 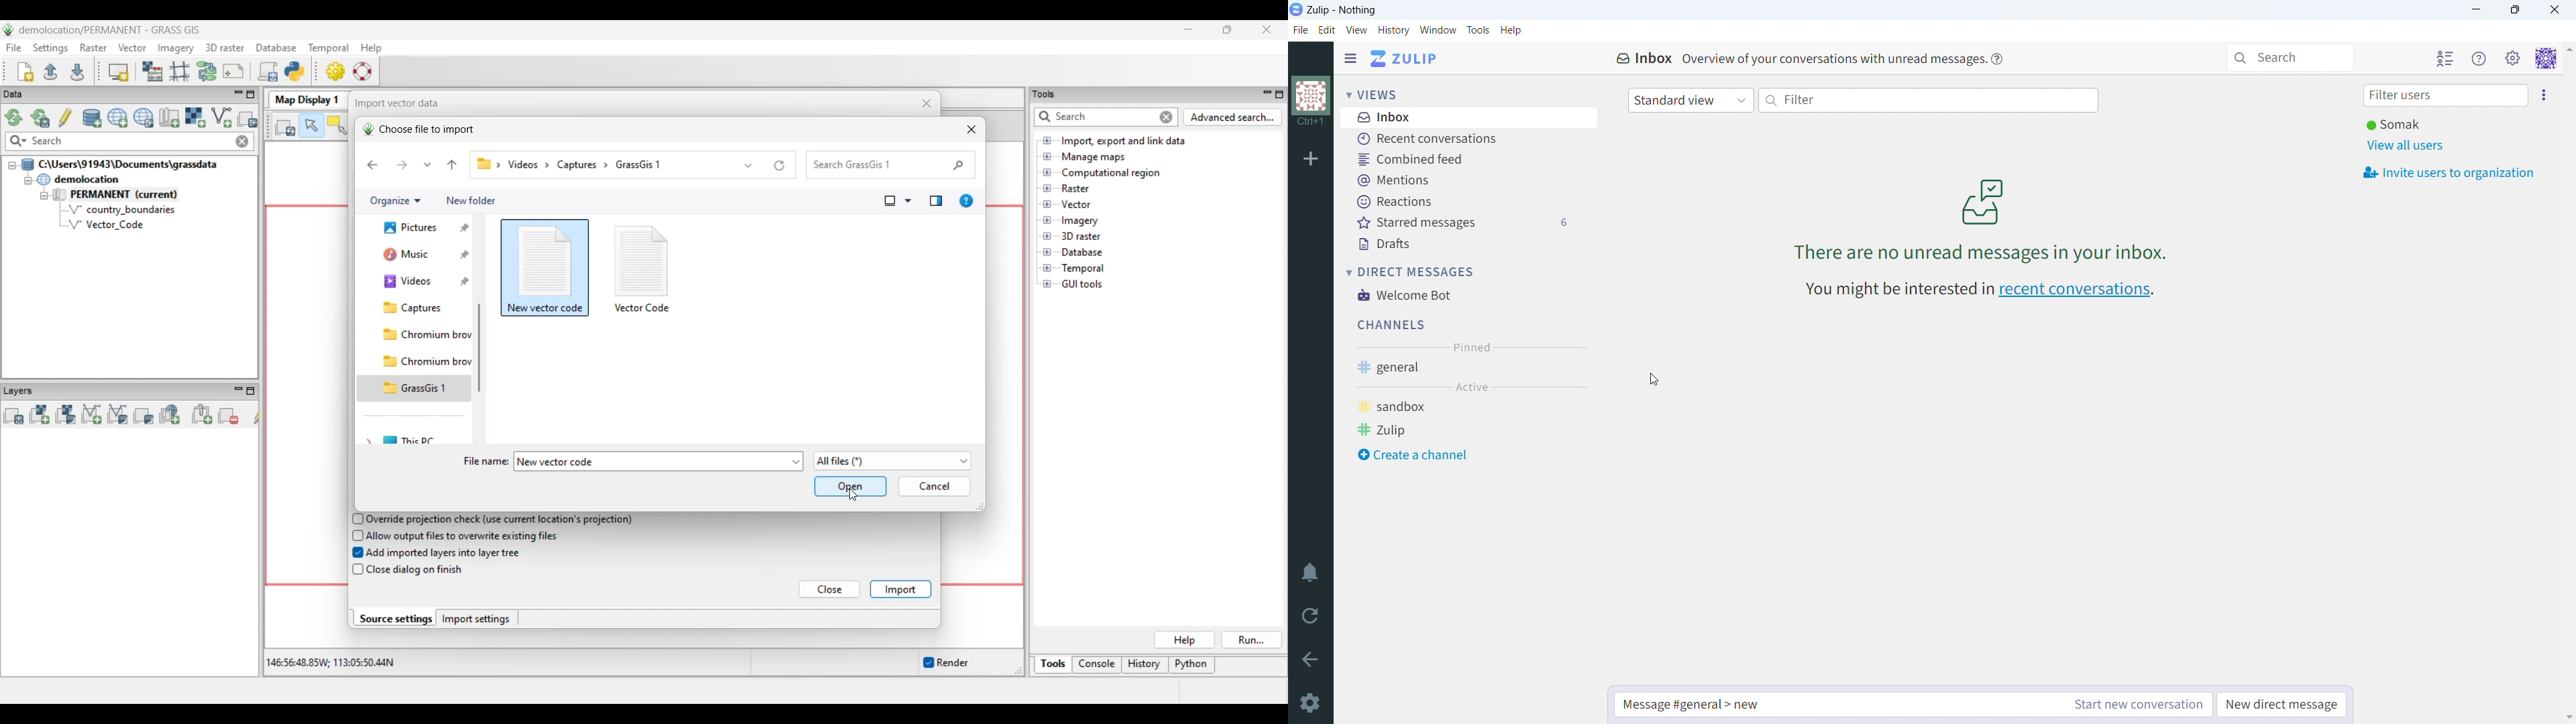 I want to click on welcome bot, so click(x=1460, y=295).